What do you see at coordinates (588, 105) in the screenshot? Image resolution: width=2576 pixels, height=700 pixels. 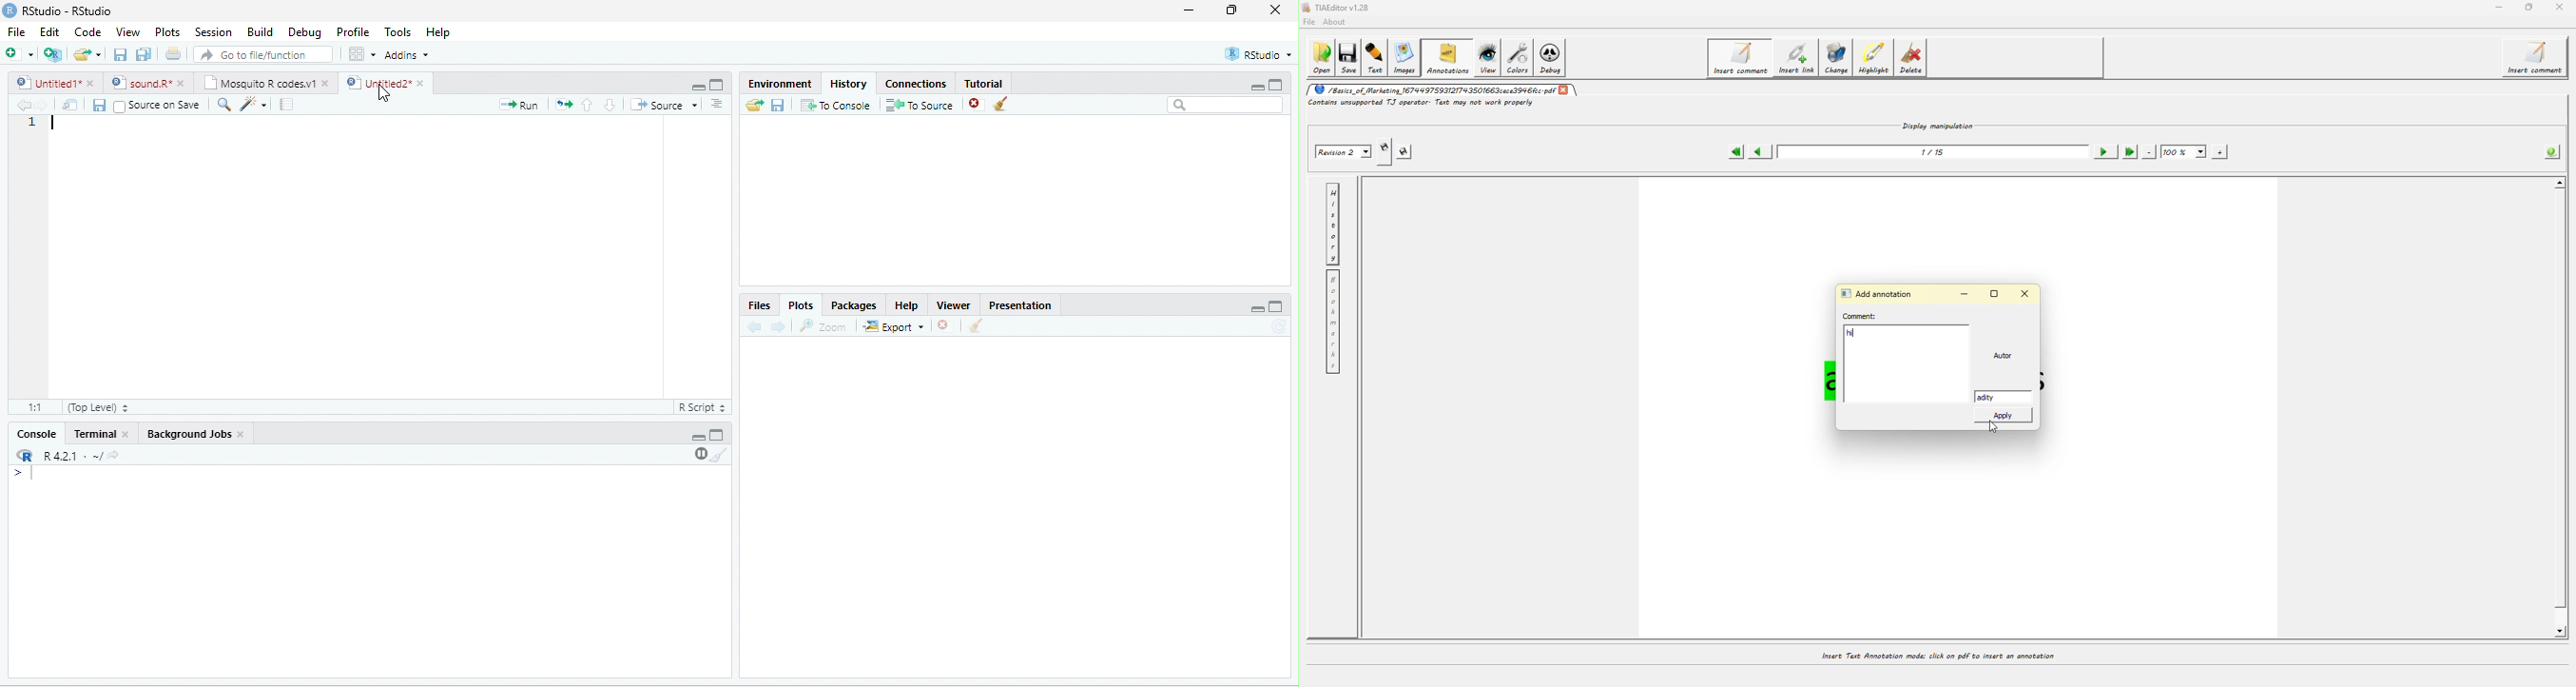 I see `up` at bounding box center [588, 105].